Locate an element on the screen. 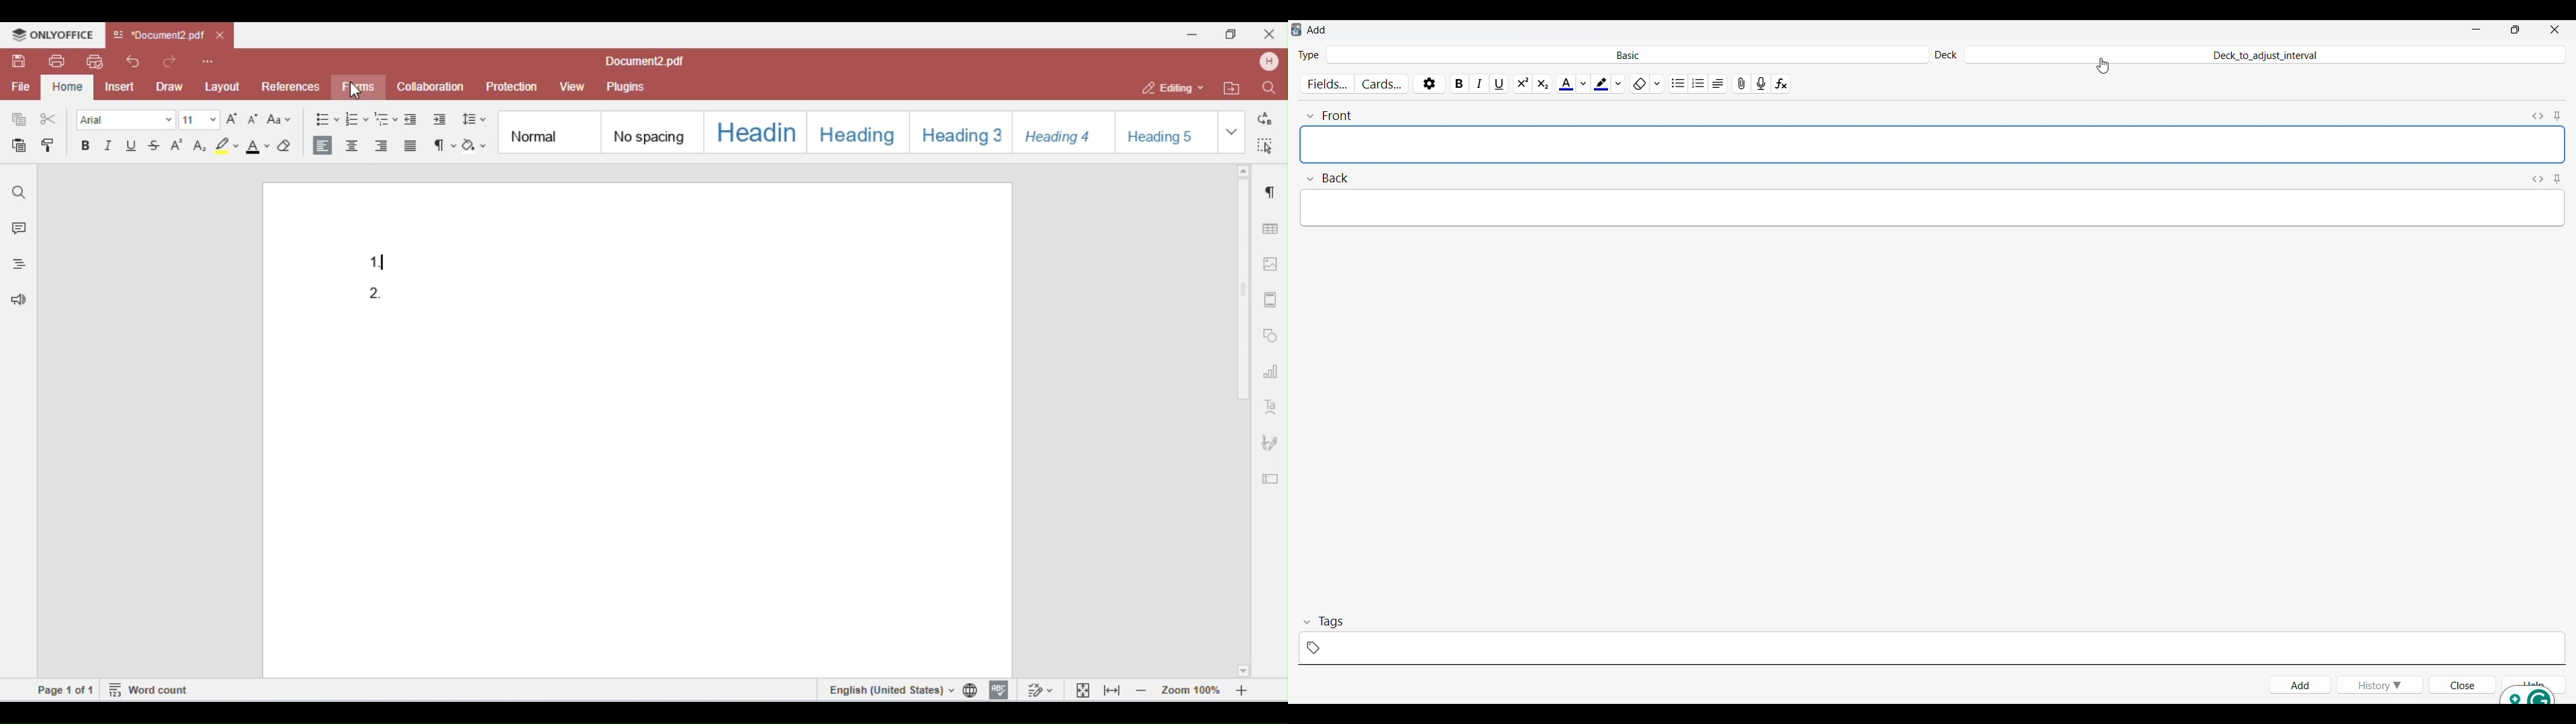 Image resolution: width=2576 pixels, height=728 pixels. Underline  is located at coordinates (1501, 83).